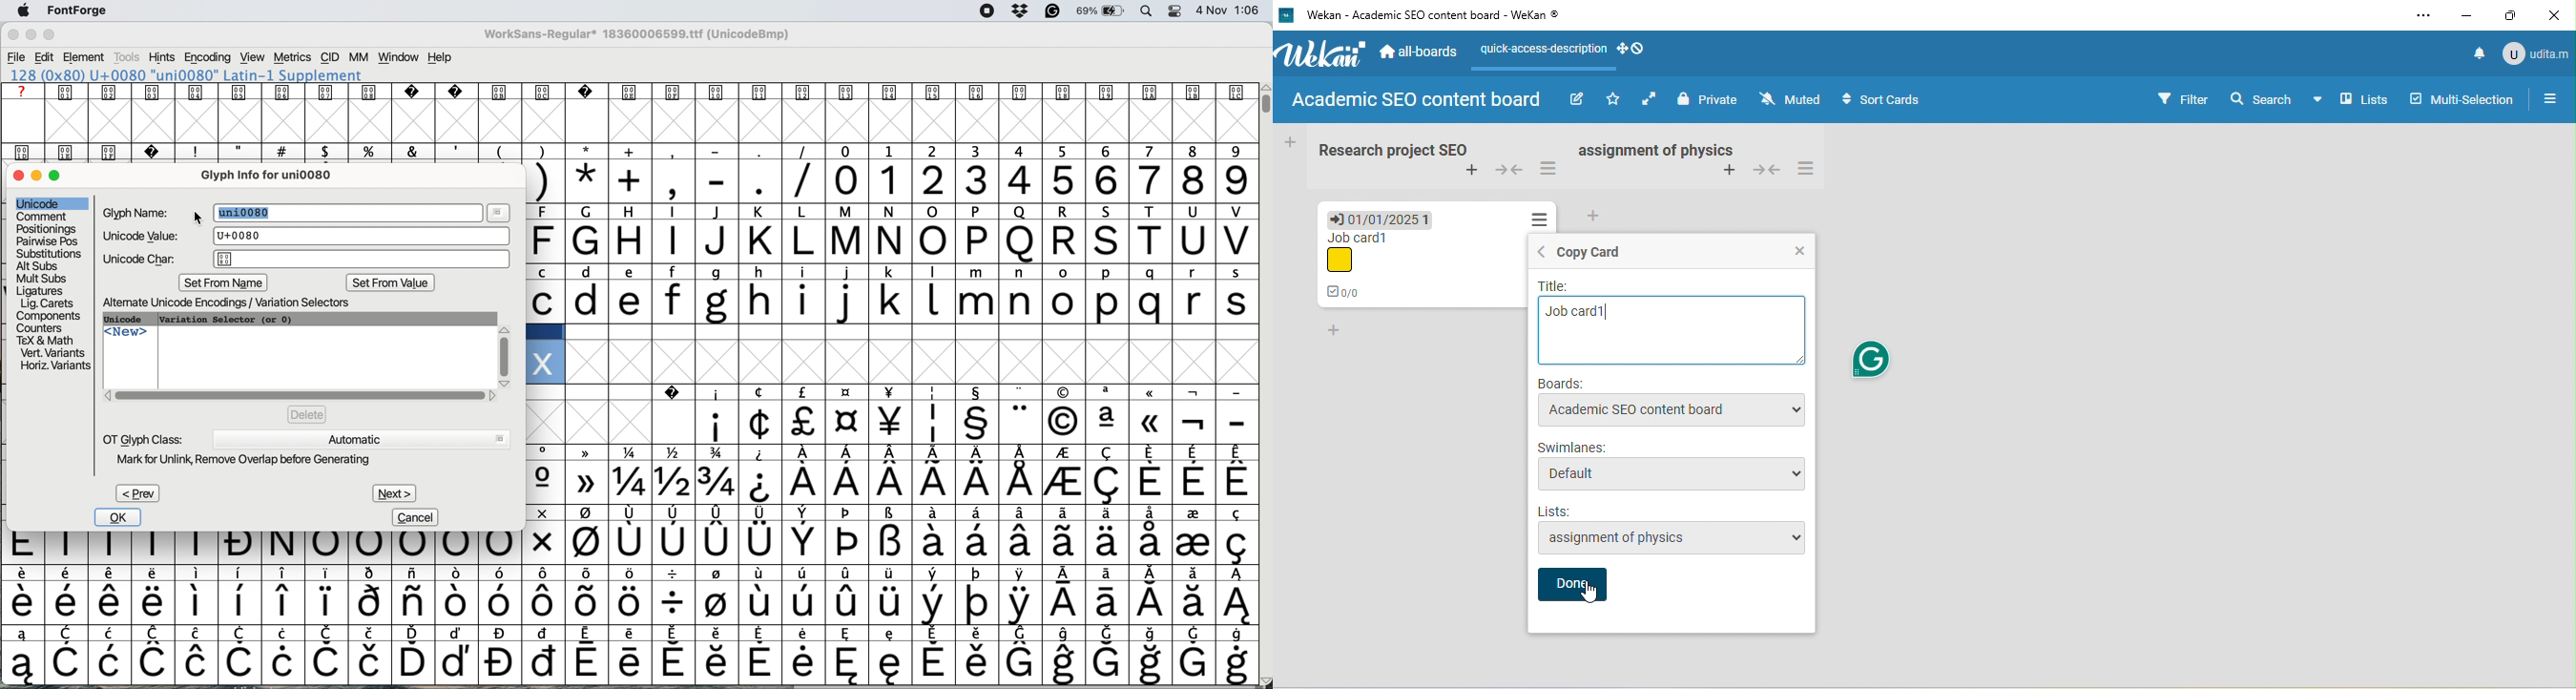 The width and height of the screenshot is (2576, 700). What do you see at coordinates (892, 392) in the screenshot?
I see `SPECIAL CHARACTERS` at bounding box center [892, 392].